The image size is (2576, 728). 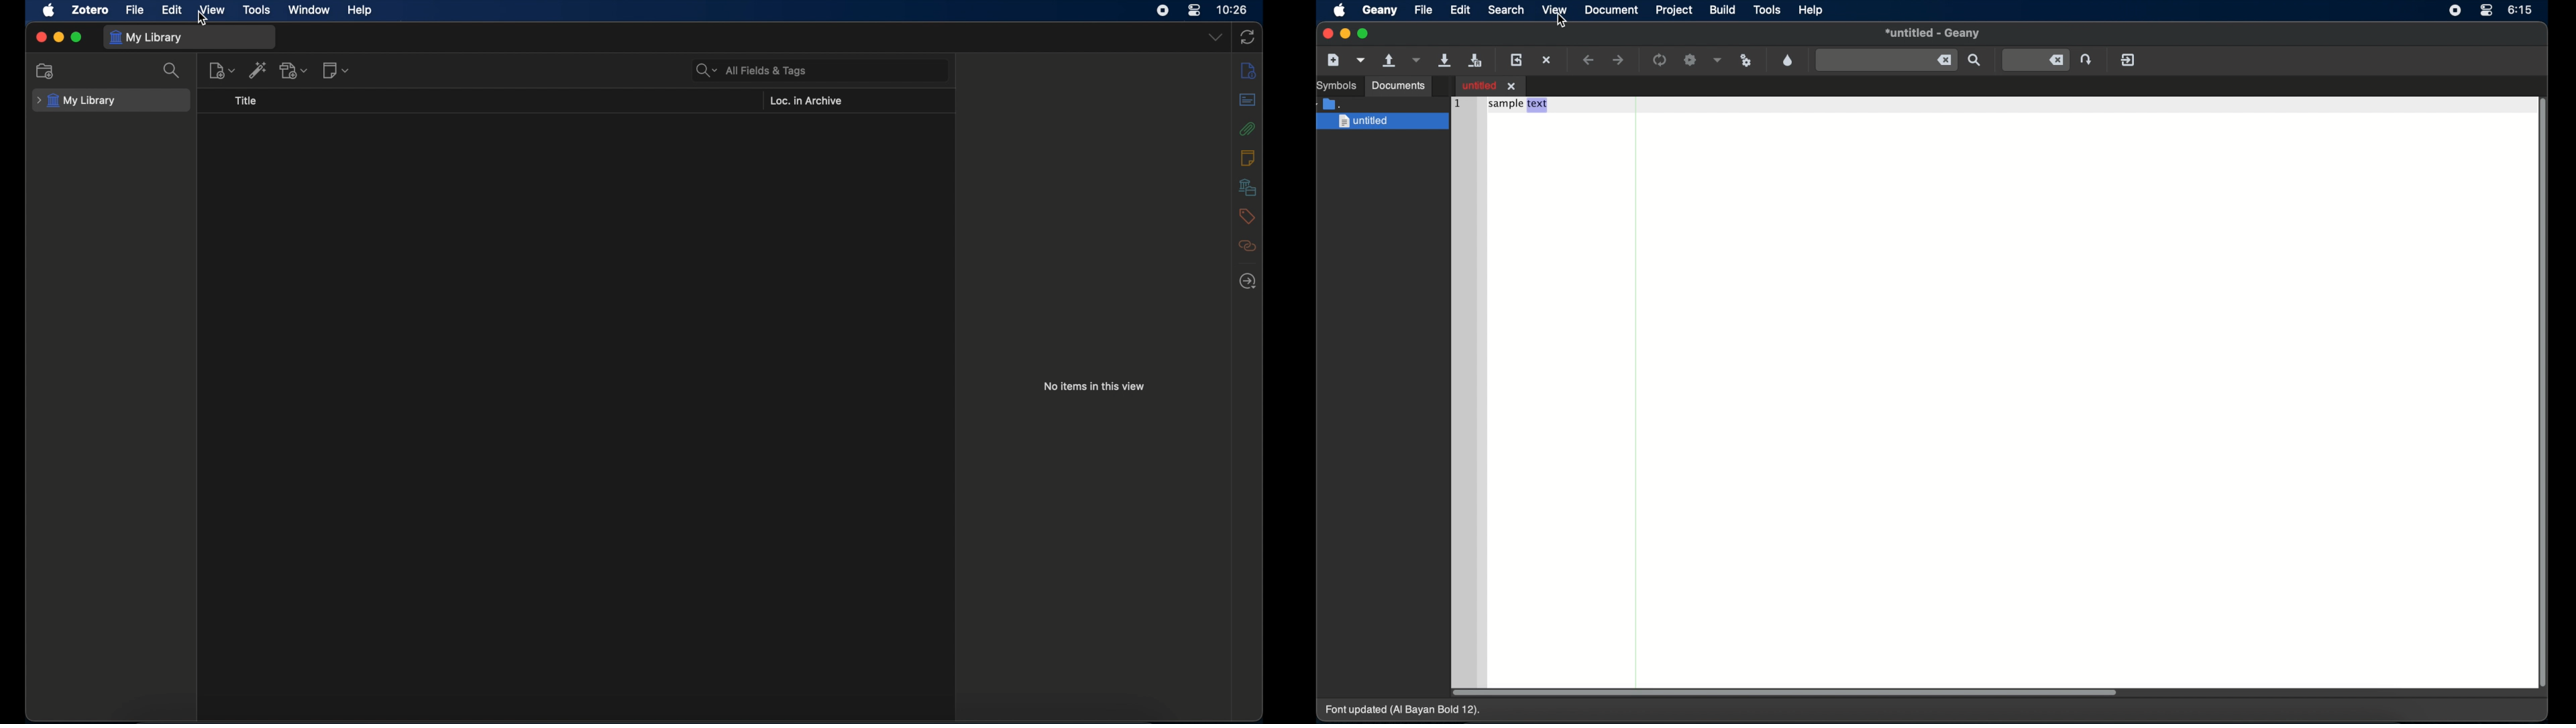 I want to click on all fields & tags, so click(x=753, y=70).